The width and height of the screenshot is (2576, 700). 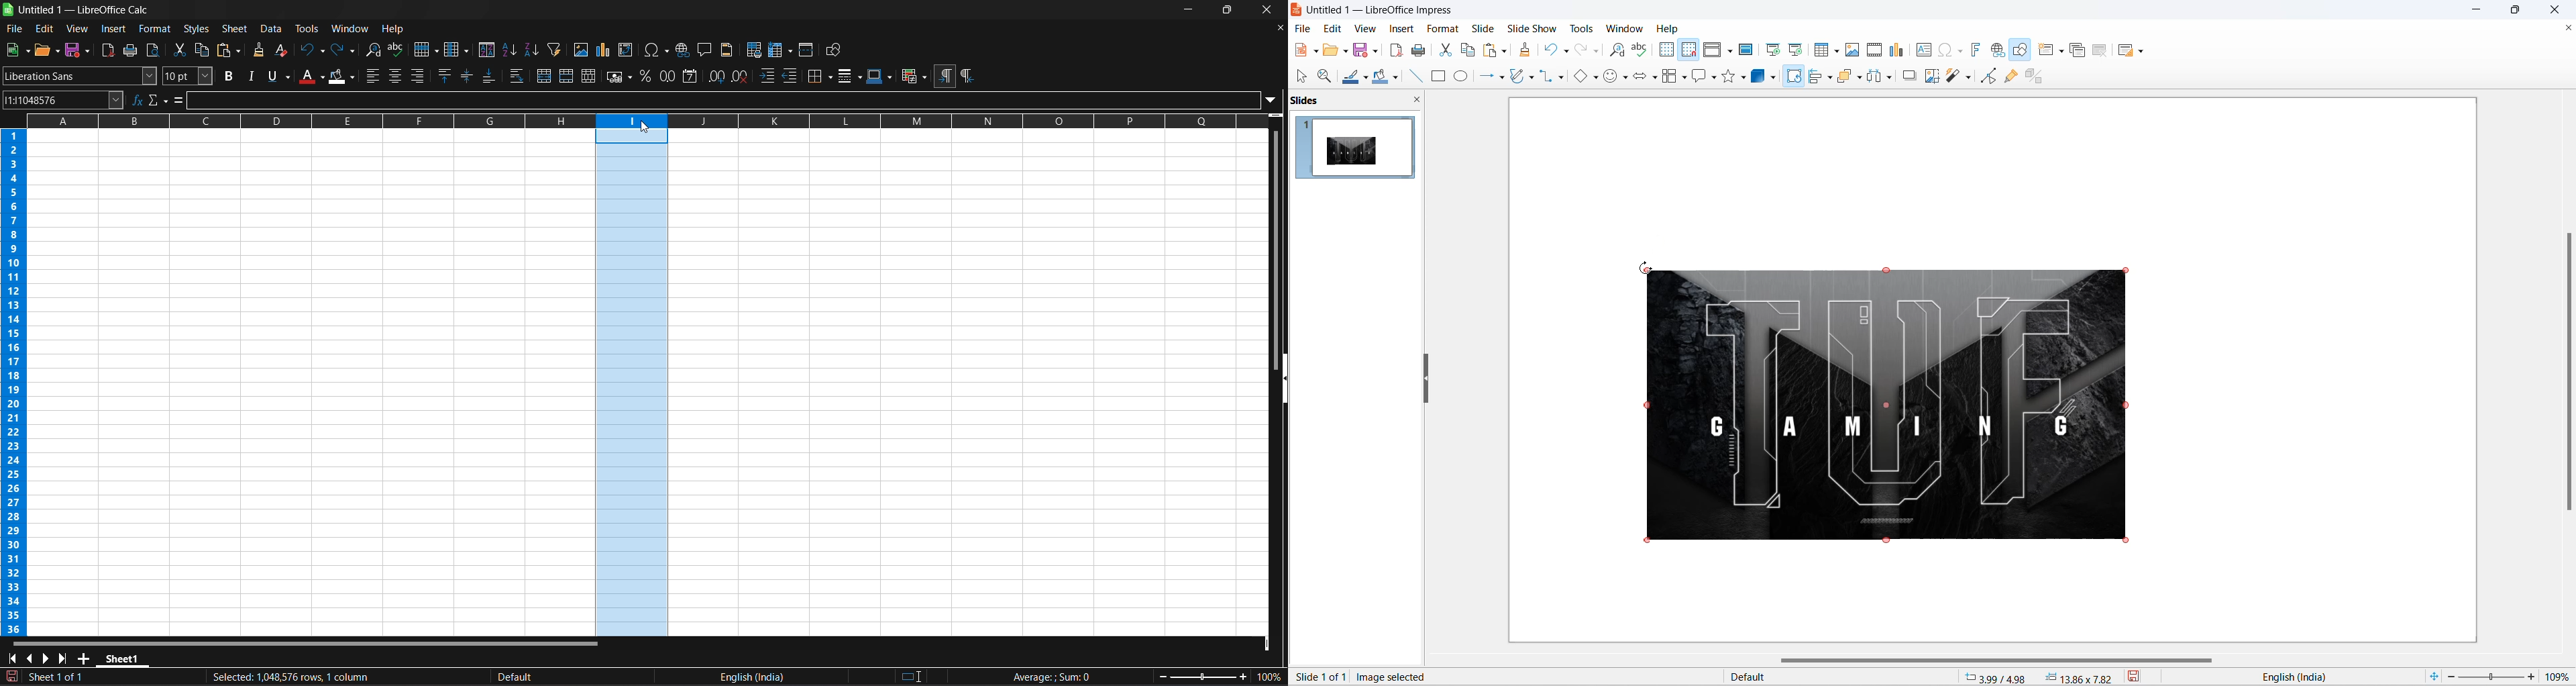 I want to click on font name, so click(x=79, y=76).